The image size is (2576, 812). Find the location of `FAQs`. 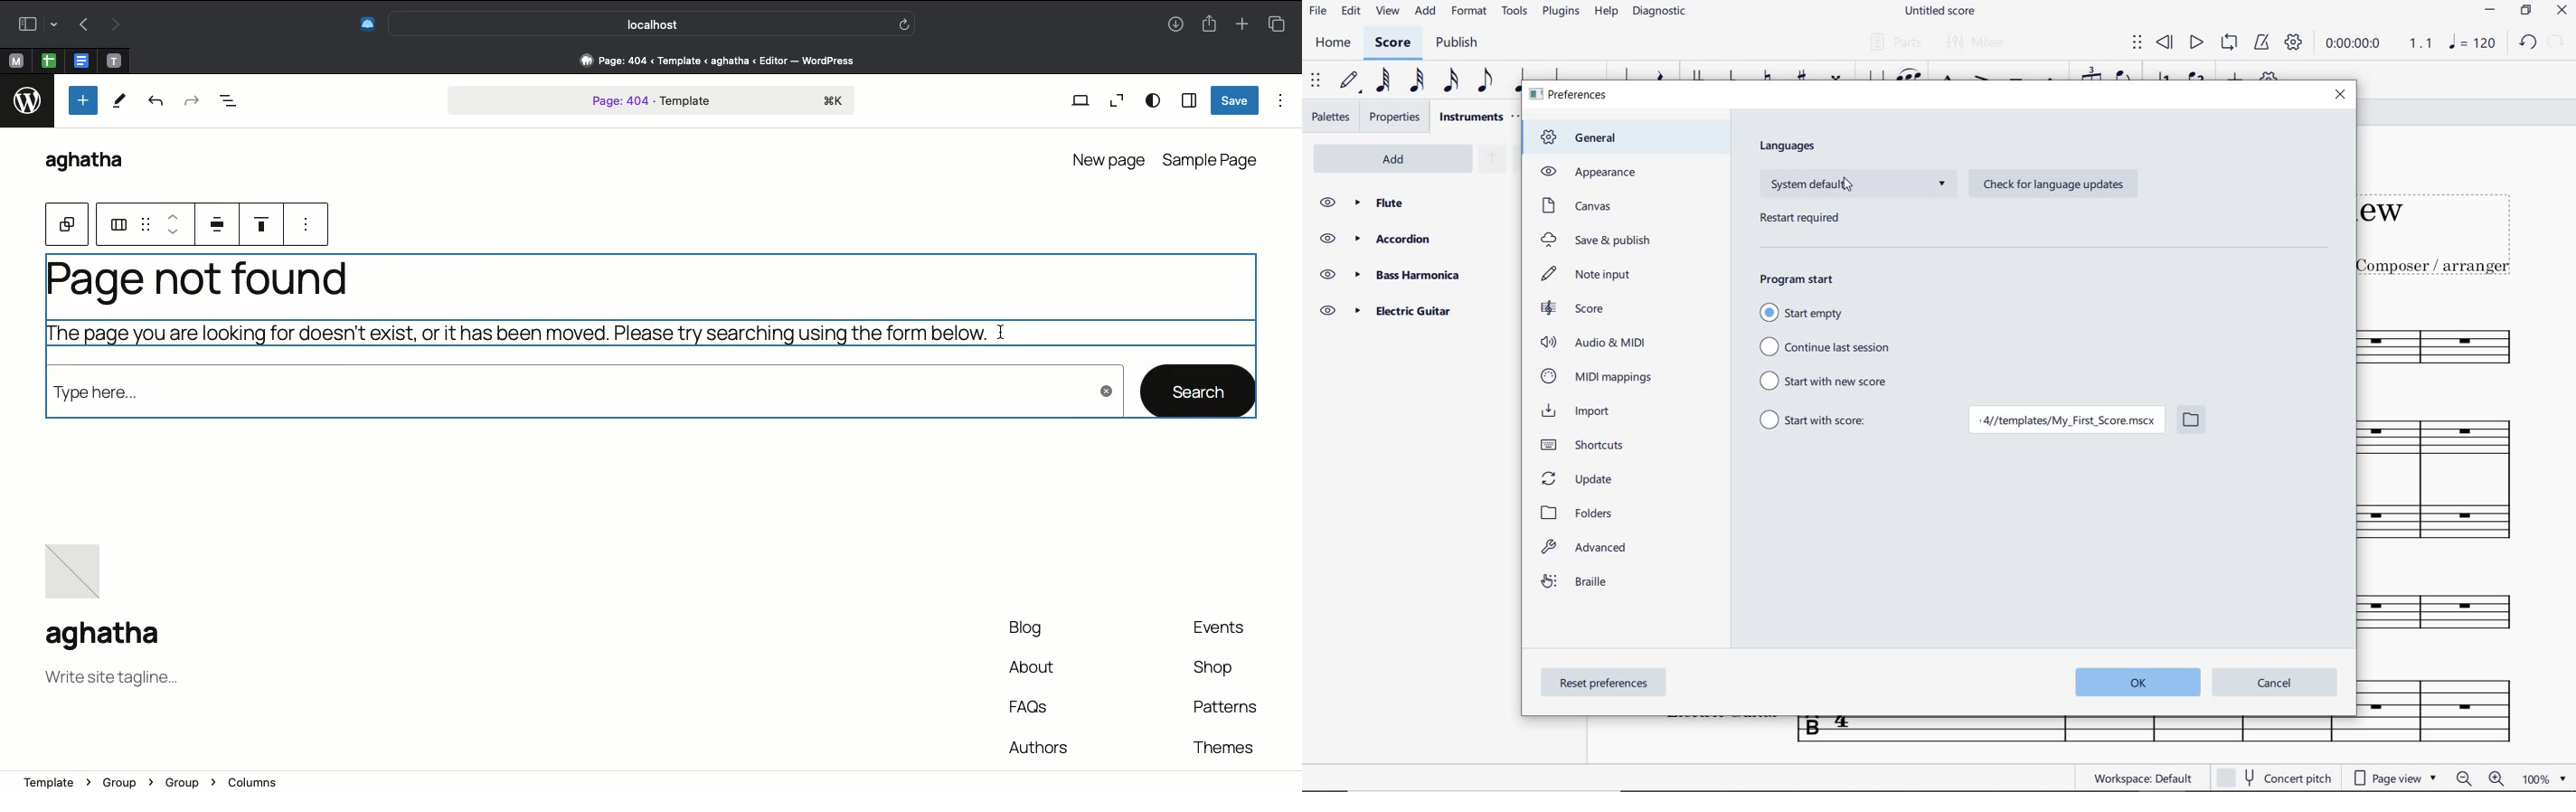

FAQs is located at coordinates (1033, 706).